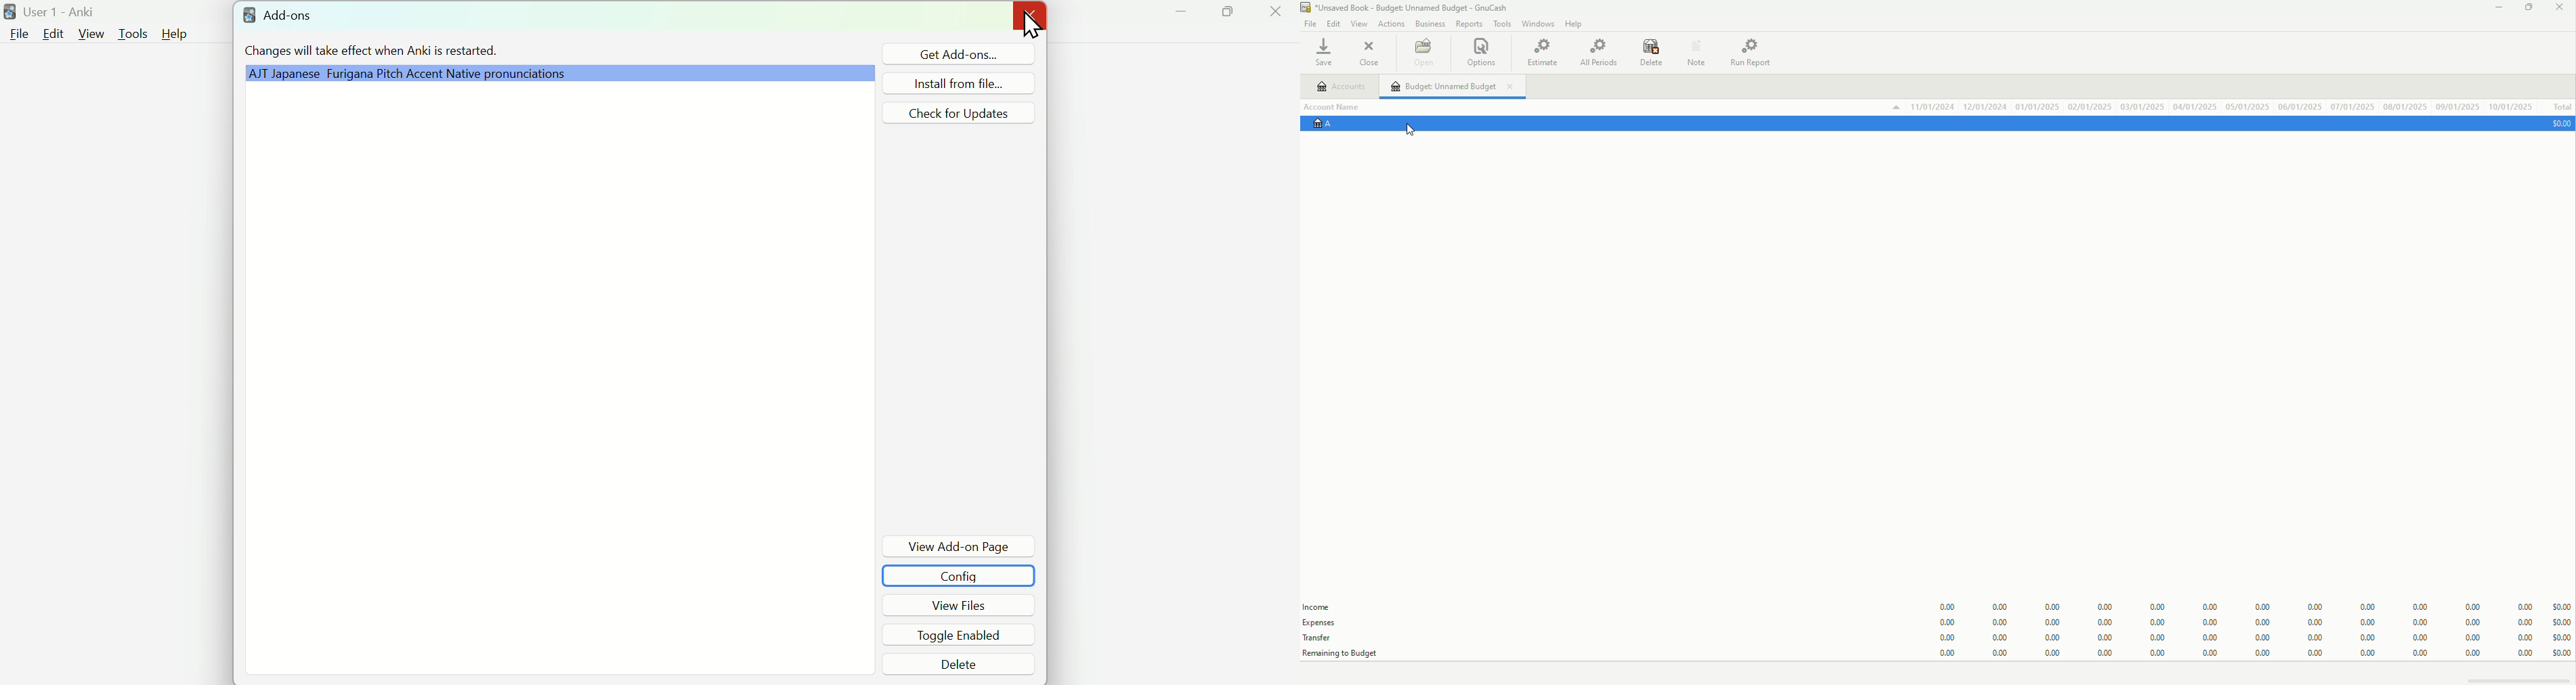 This screenshot has width=2576, height=700. What do you see at coordinates (964, 51) in the screenshot?
I see `Get Add ons` at bounding box center [964, 51].